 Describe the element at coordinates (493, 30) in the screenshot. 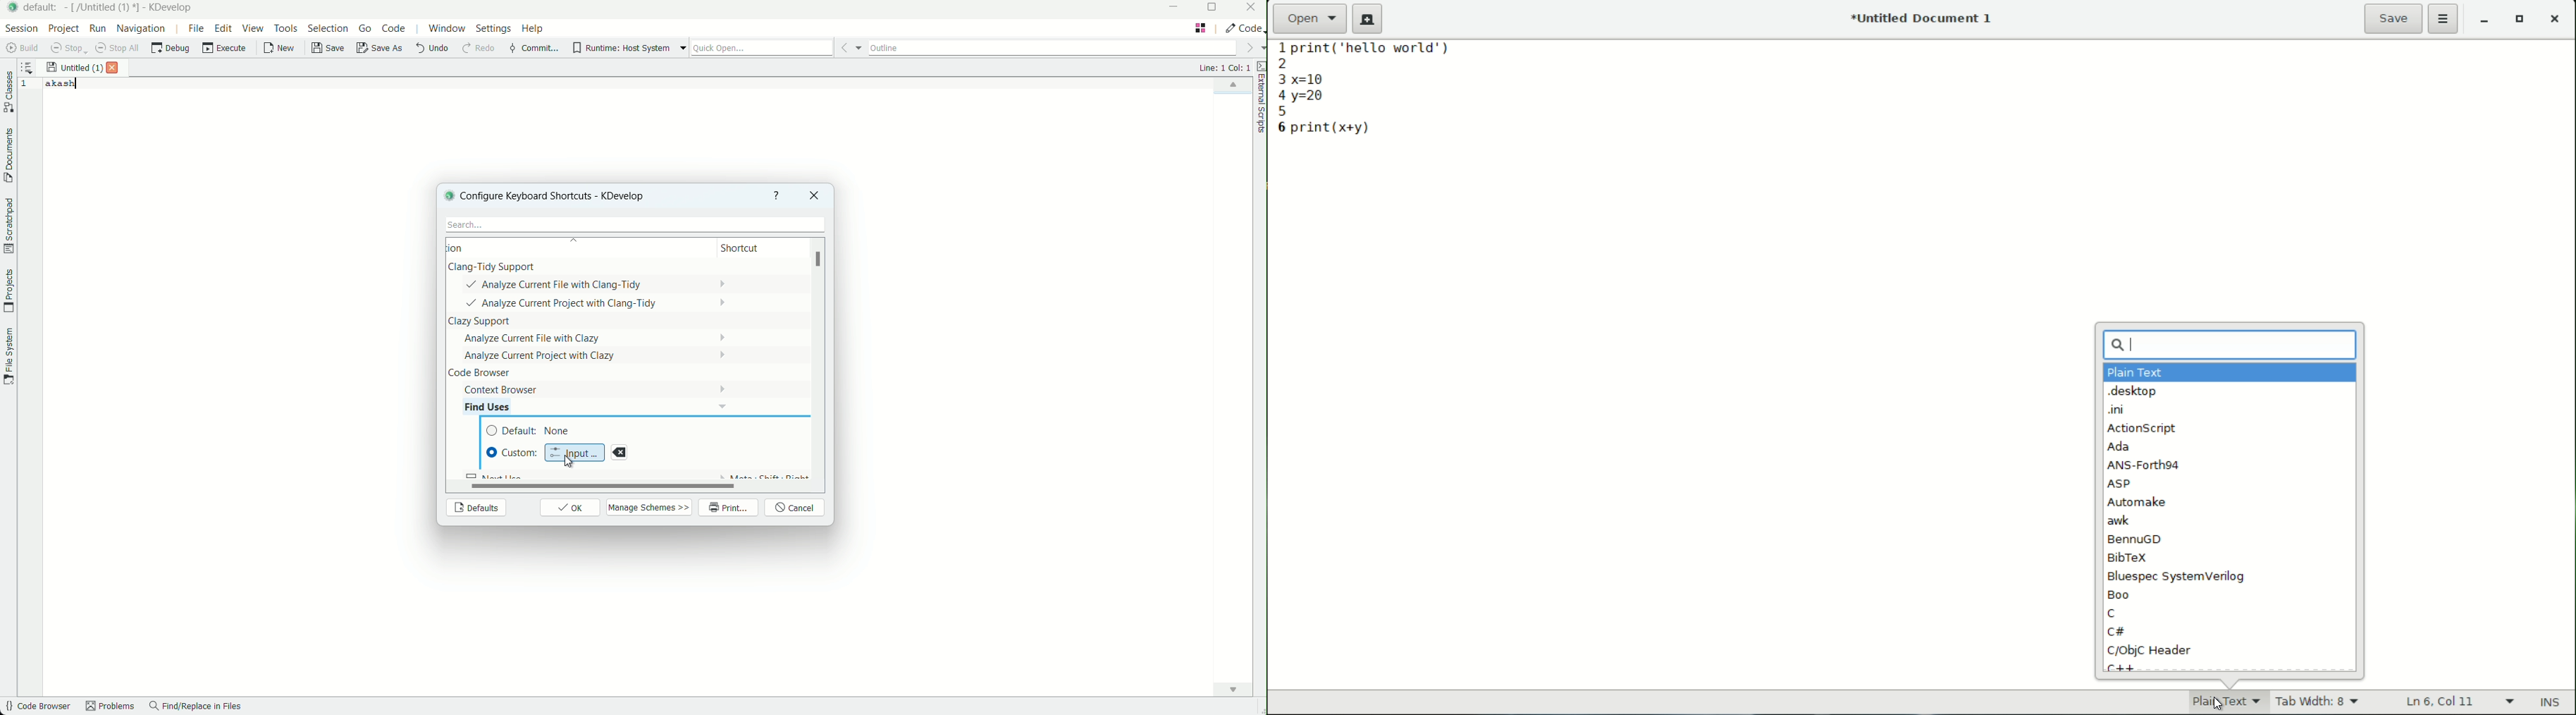

I see `settings menu` at that location.